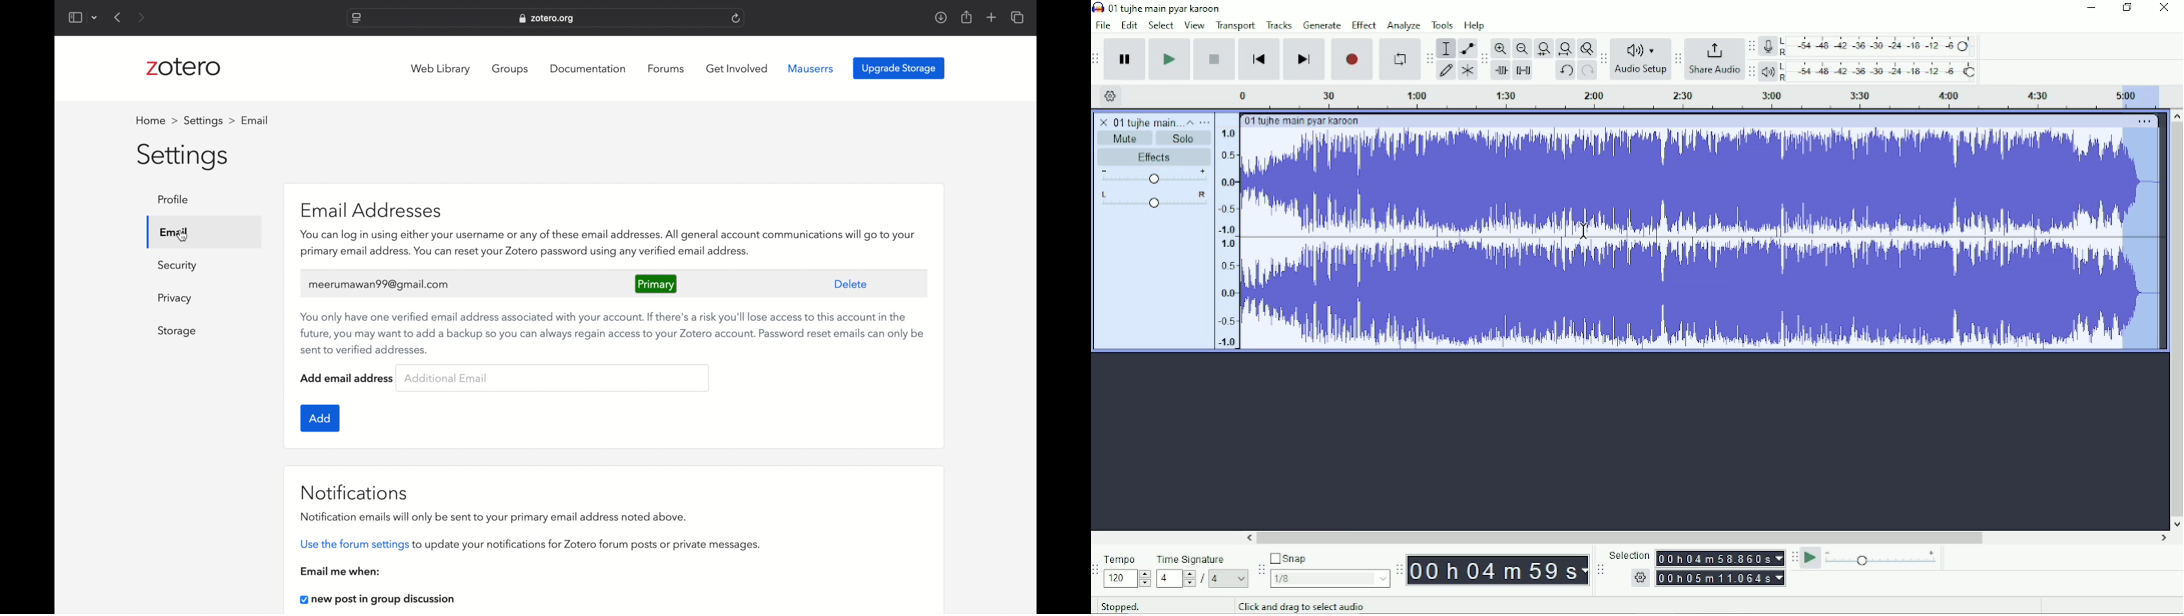 This screenshot has height=616, width=2184. What do you see at coordinates (173, 231) in the screenshot?
I see `email` at bounding box center [173, 231].